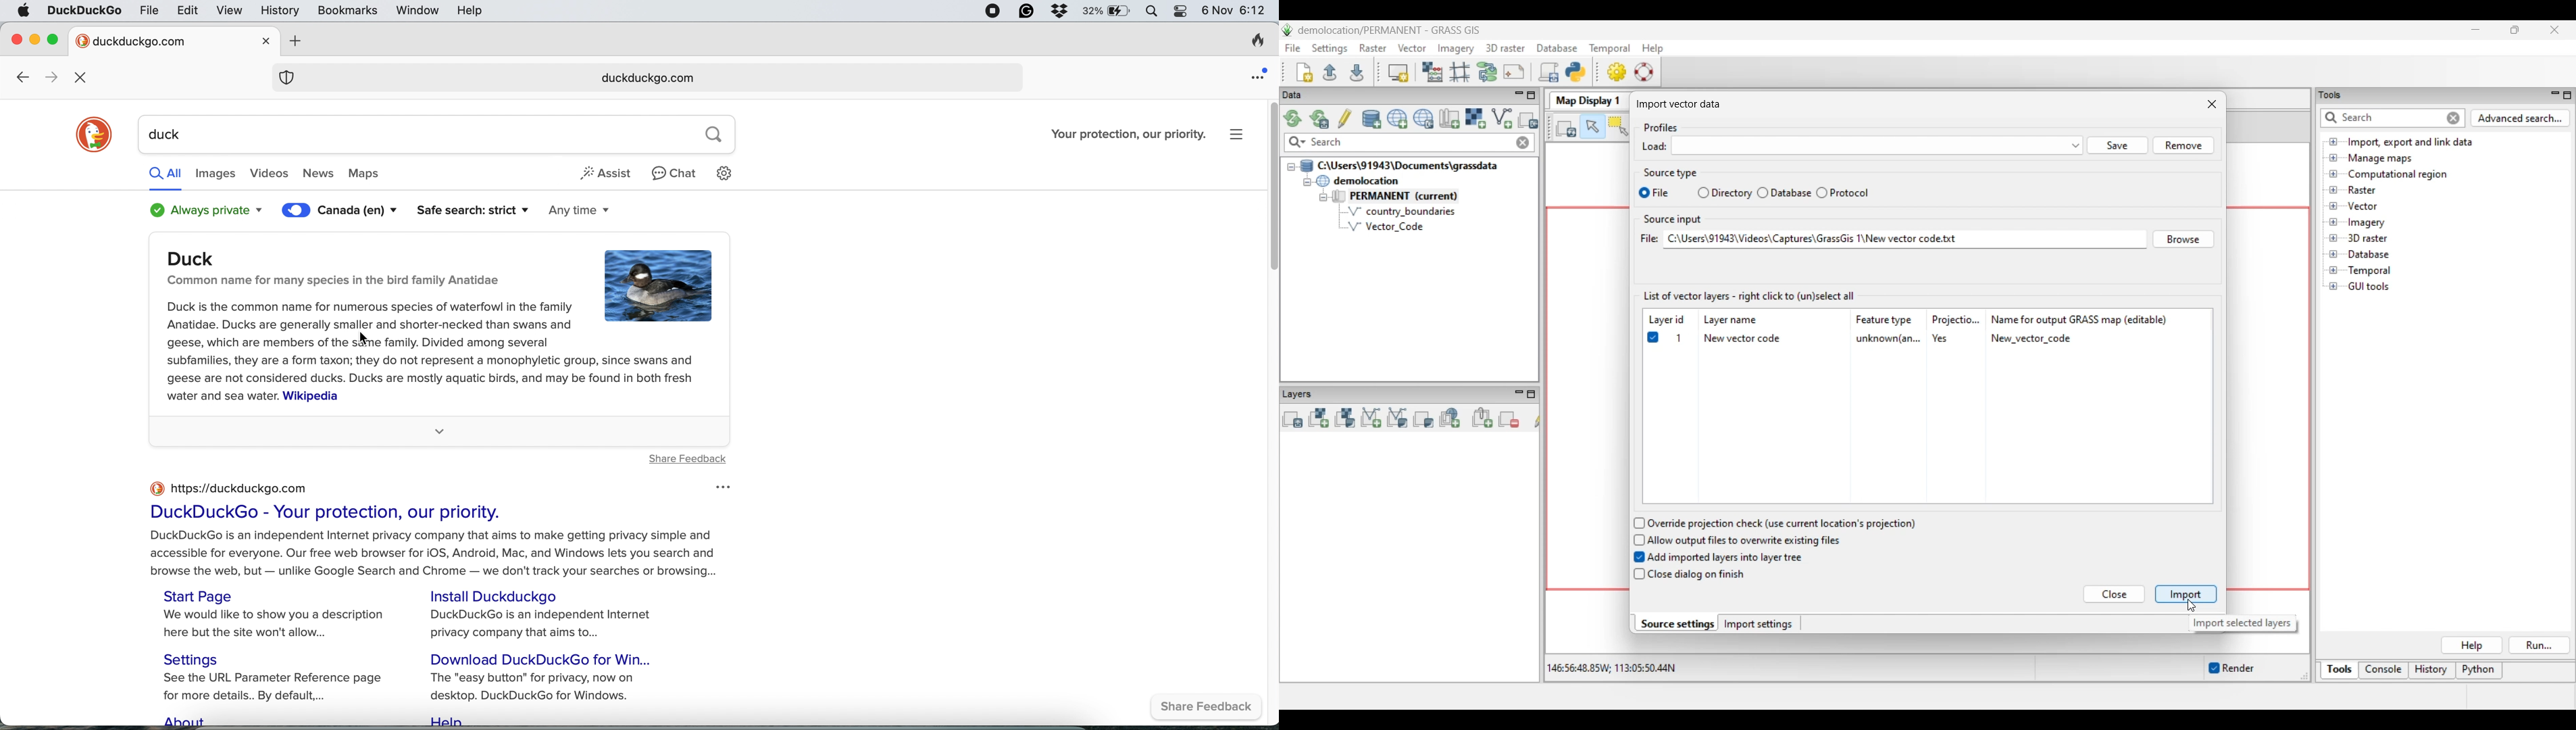 This screenshot has width=2576, height=756. What do you see at coordinates (729, 173) in the screenshot?
I see `settings` at bounding box center [729, 173].